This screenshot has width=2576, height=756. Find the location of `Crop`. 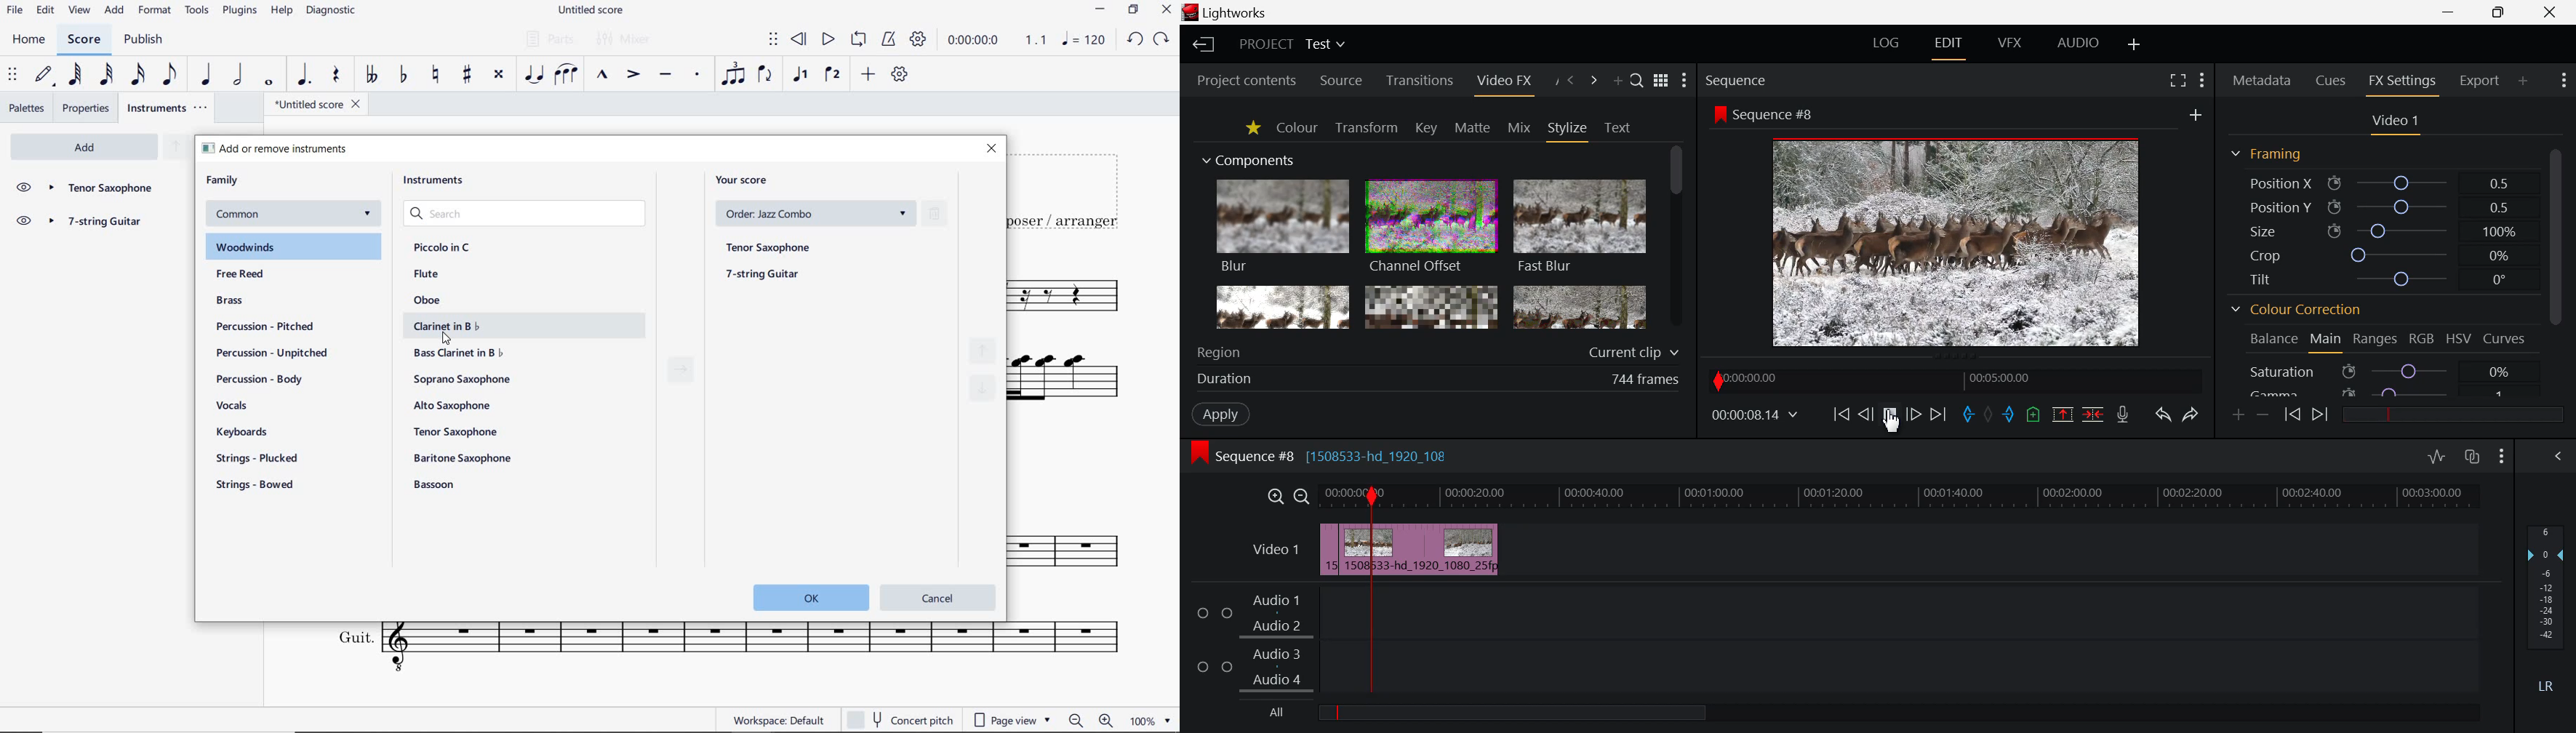

Crop is located at coordinates (2380, 254).